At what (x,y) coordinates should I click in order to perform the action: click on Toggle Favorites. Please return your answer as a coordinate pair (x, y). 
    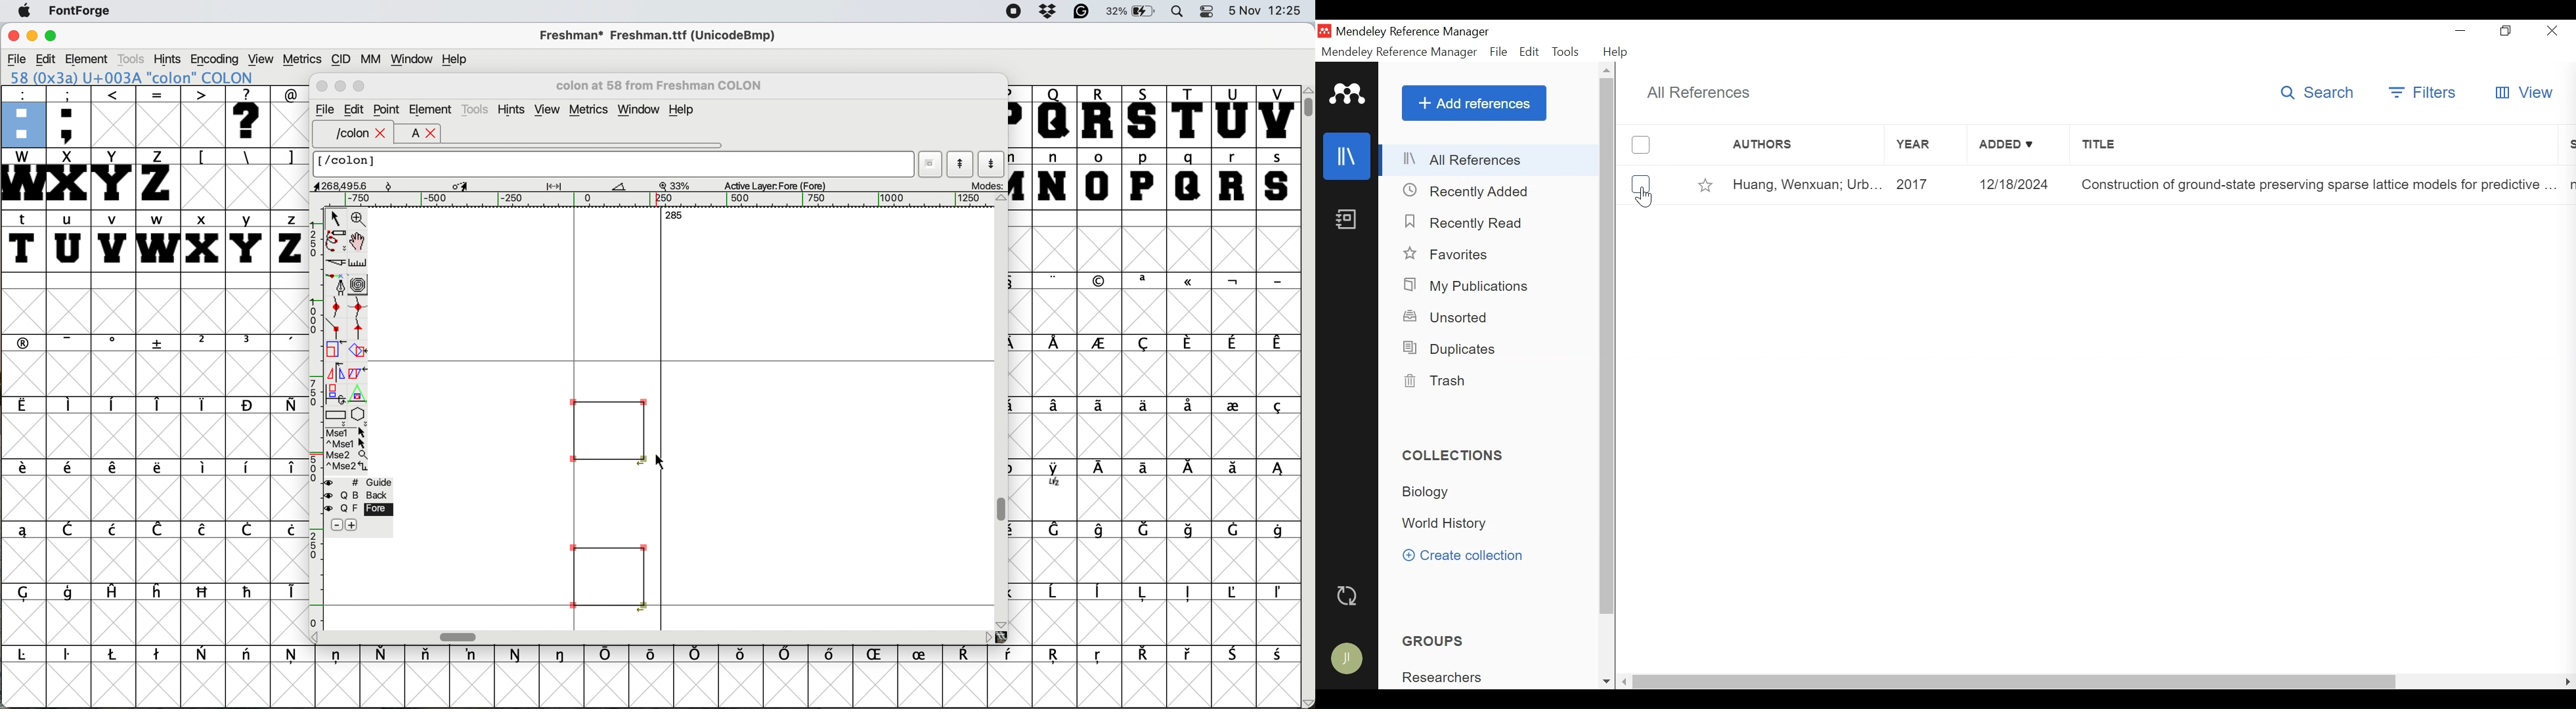
    Looking at the image, I should click on (1707, 186).